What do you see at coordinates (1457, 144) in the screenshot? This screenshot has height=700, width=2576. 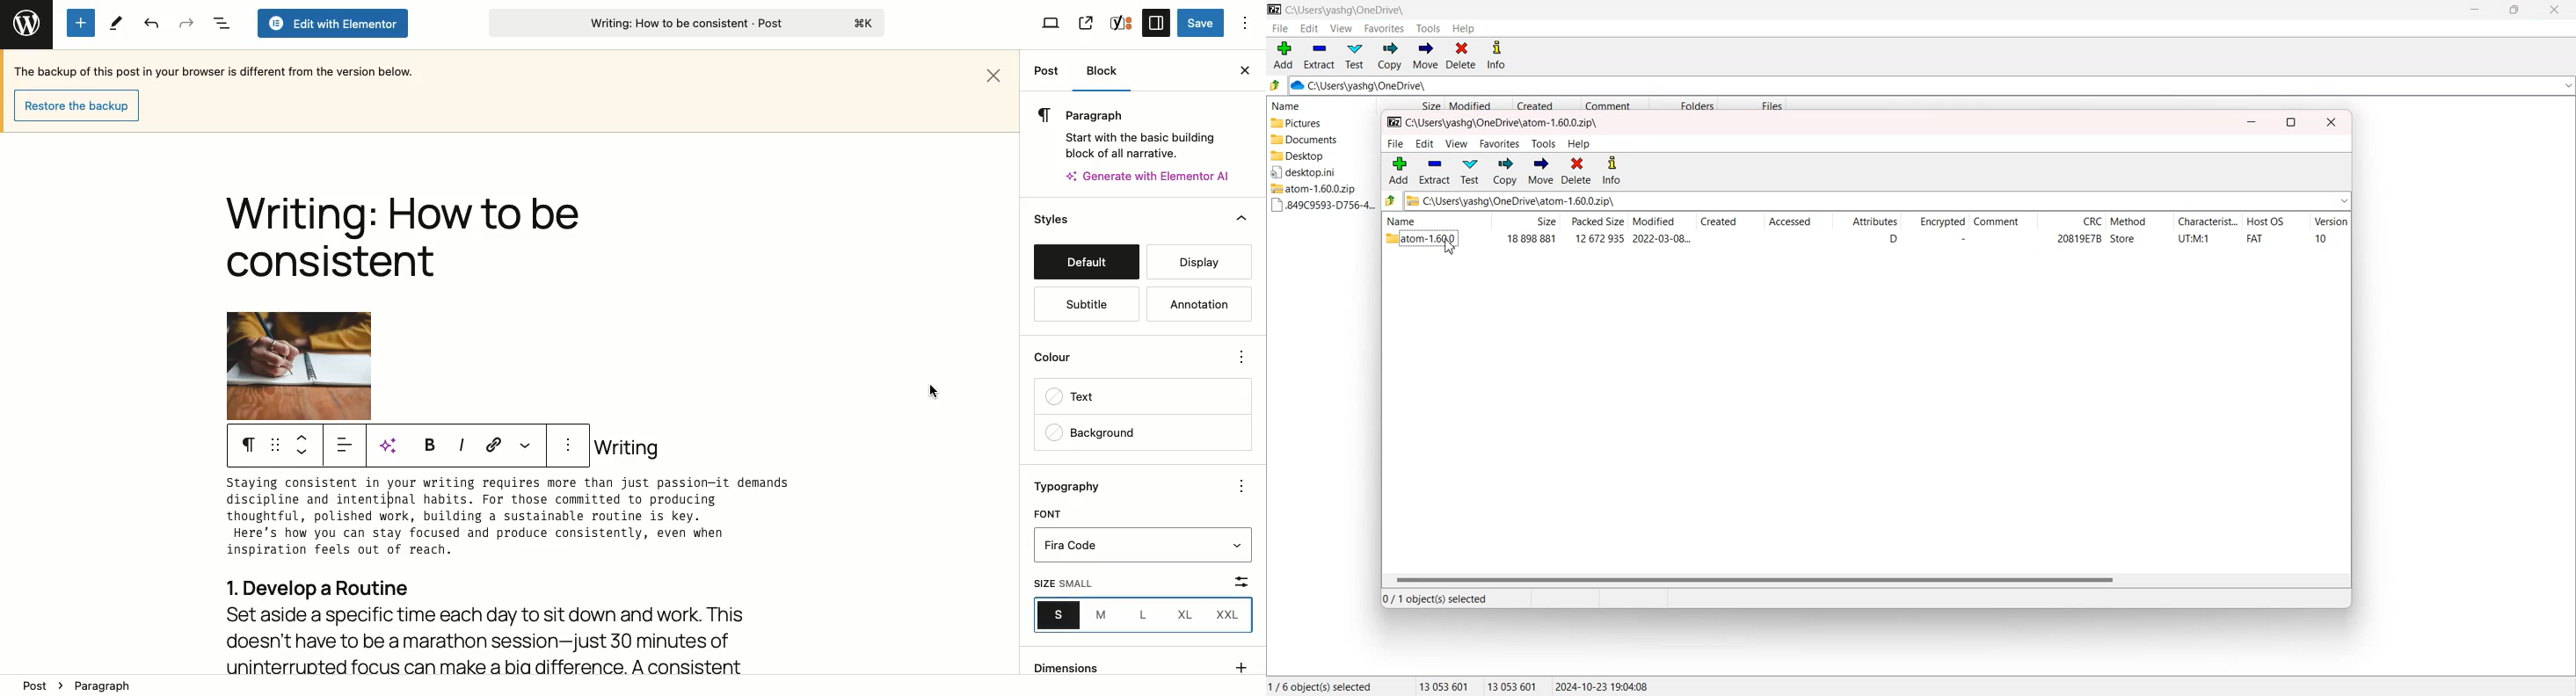 I see `view` at bounding box center [1457, 144].